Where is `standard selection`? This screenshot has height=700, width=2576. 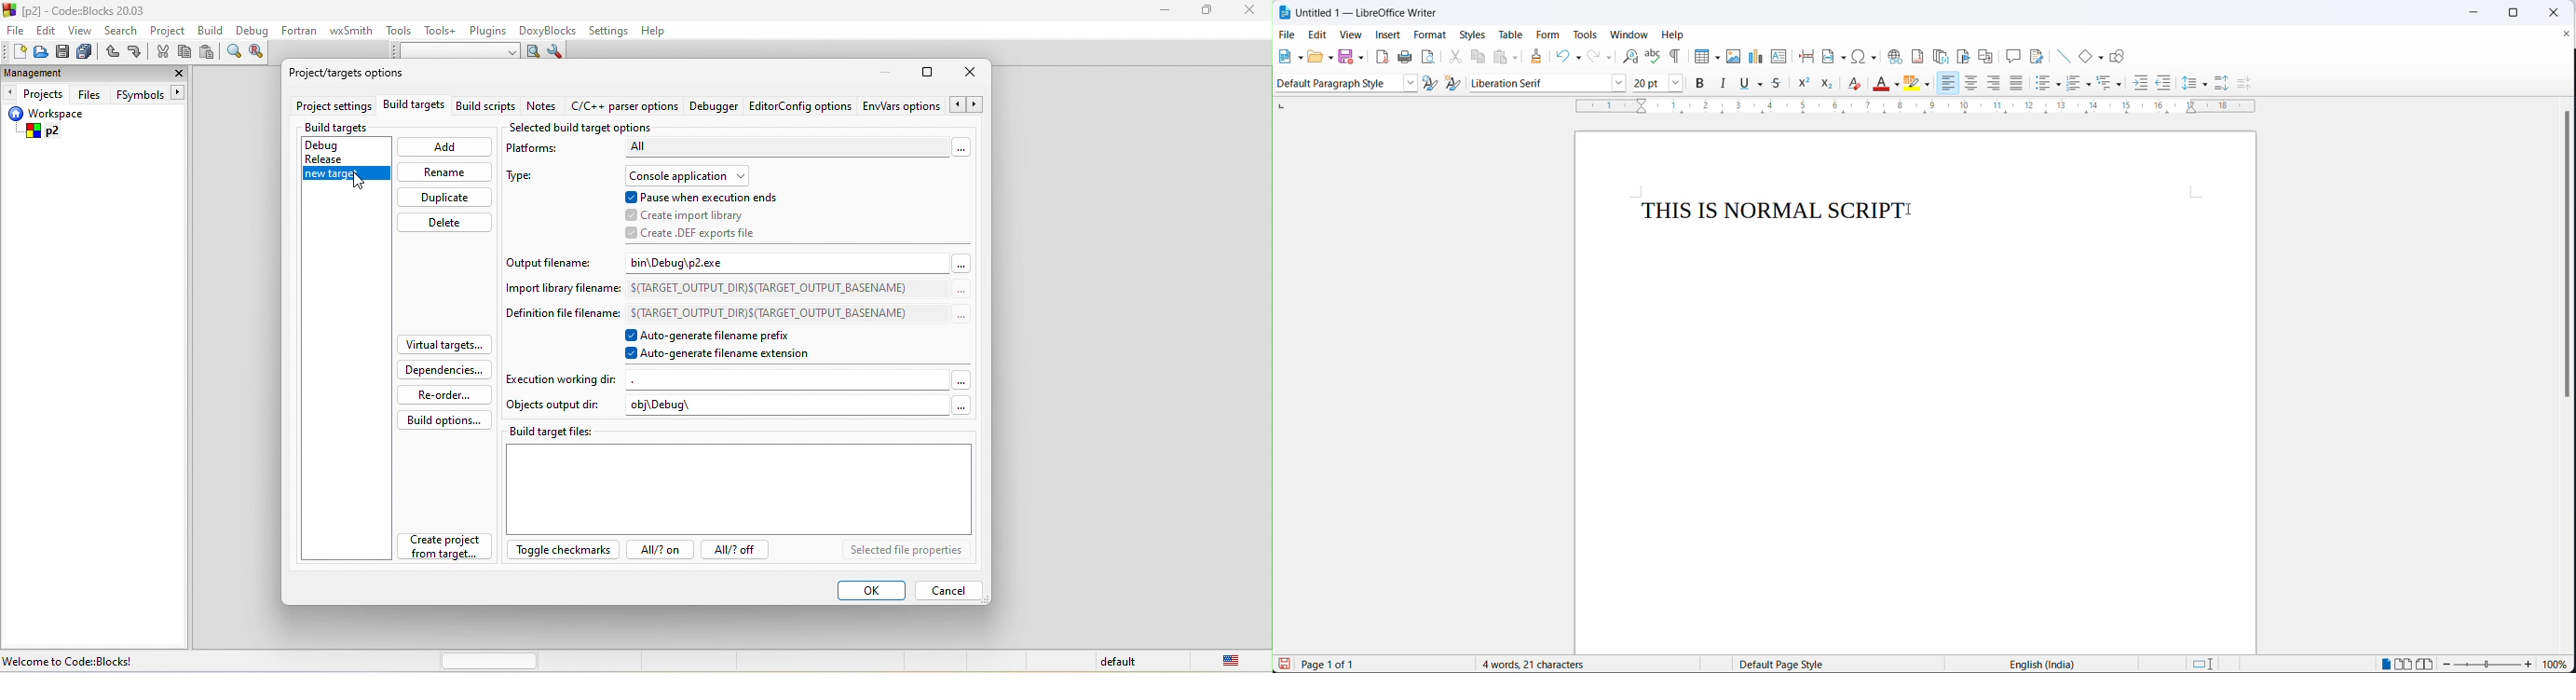
standard selection is located at coordinates (2206, 664).